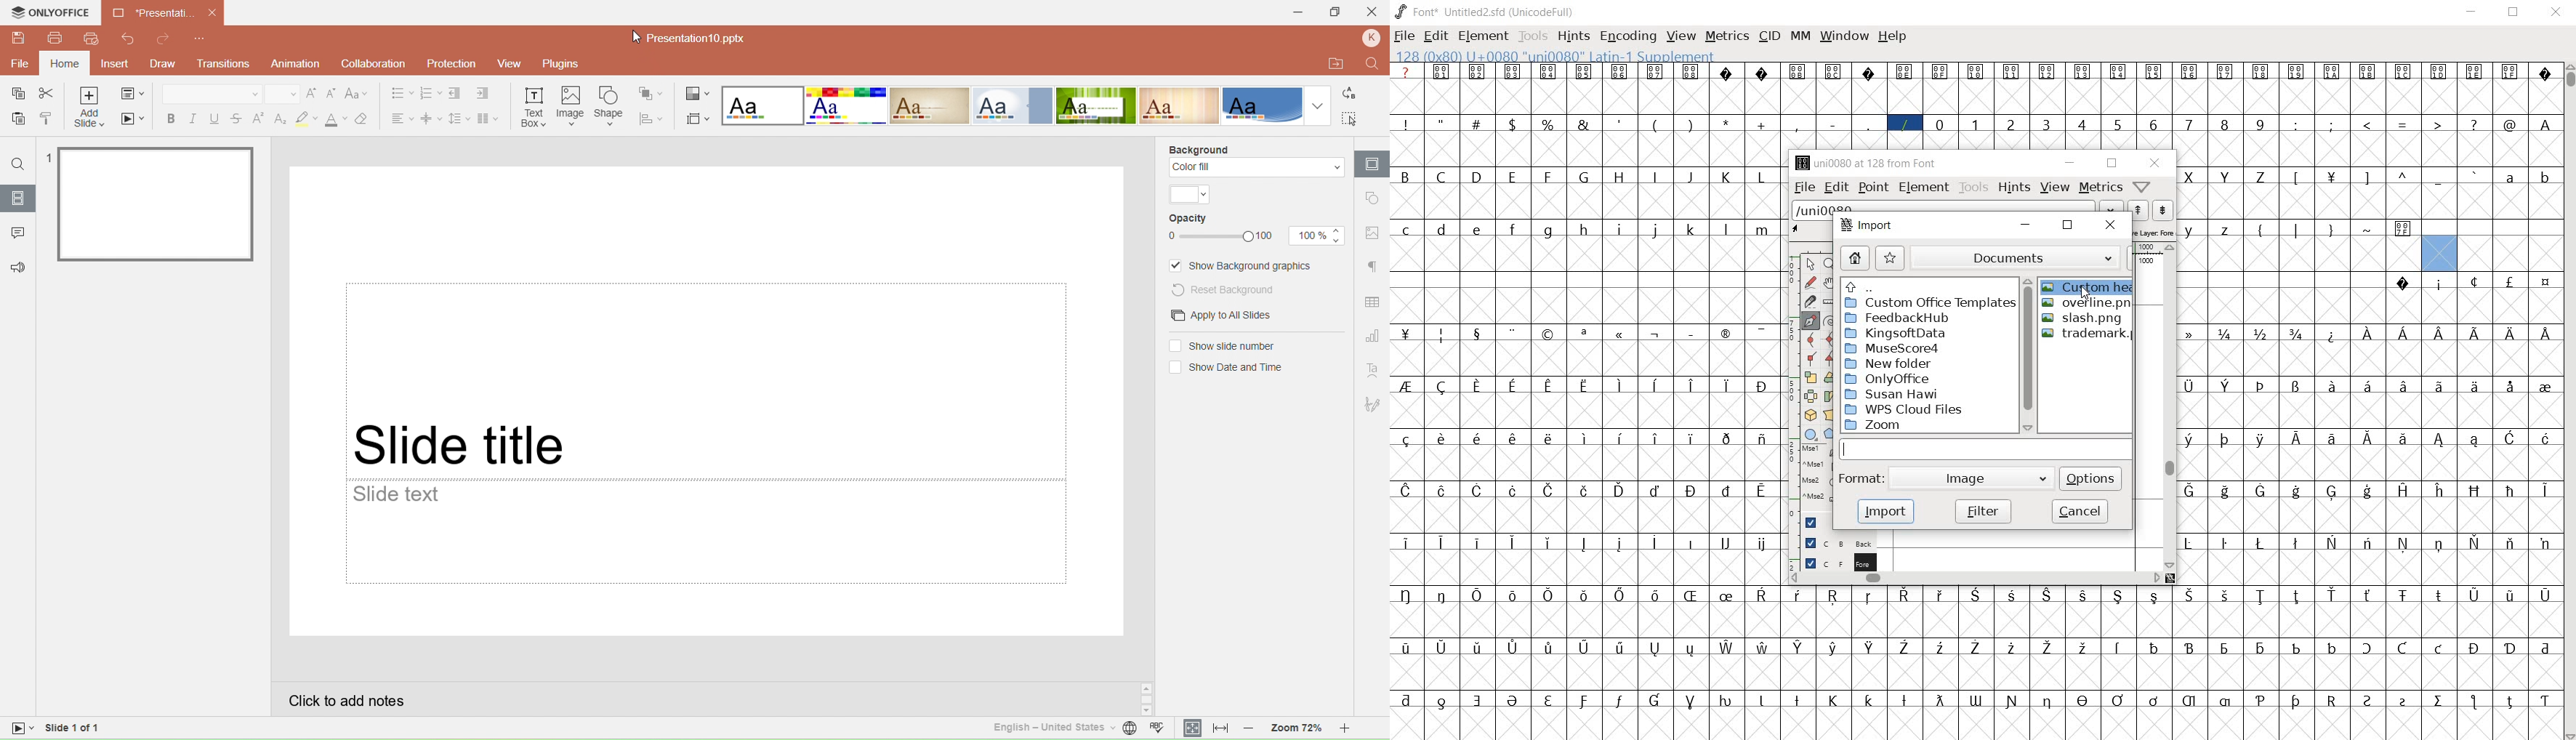 The image size is (2576, 756). What do you see at coordinates (1691, 491) in the screenshot?
I see `glyph` at bounding box center [1691, 491].